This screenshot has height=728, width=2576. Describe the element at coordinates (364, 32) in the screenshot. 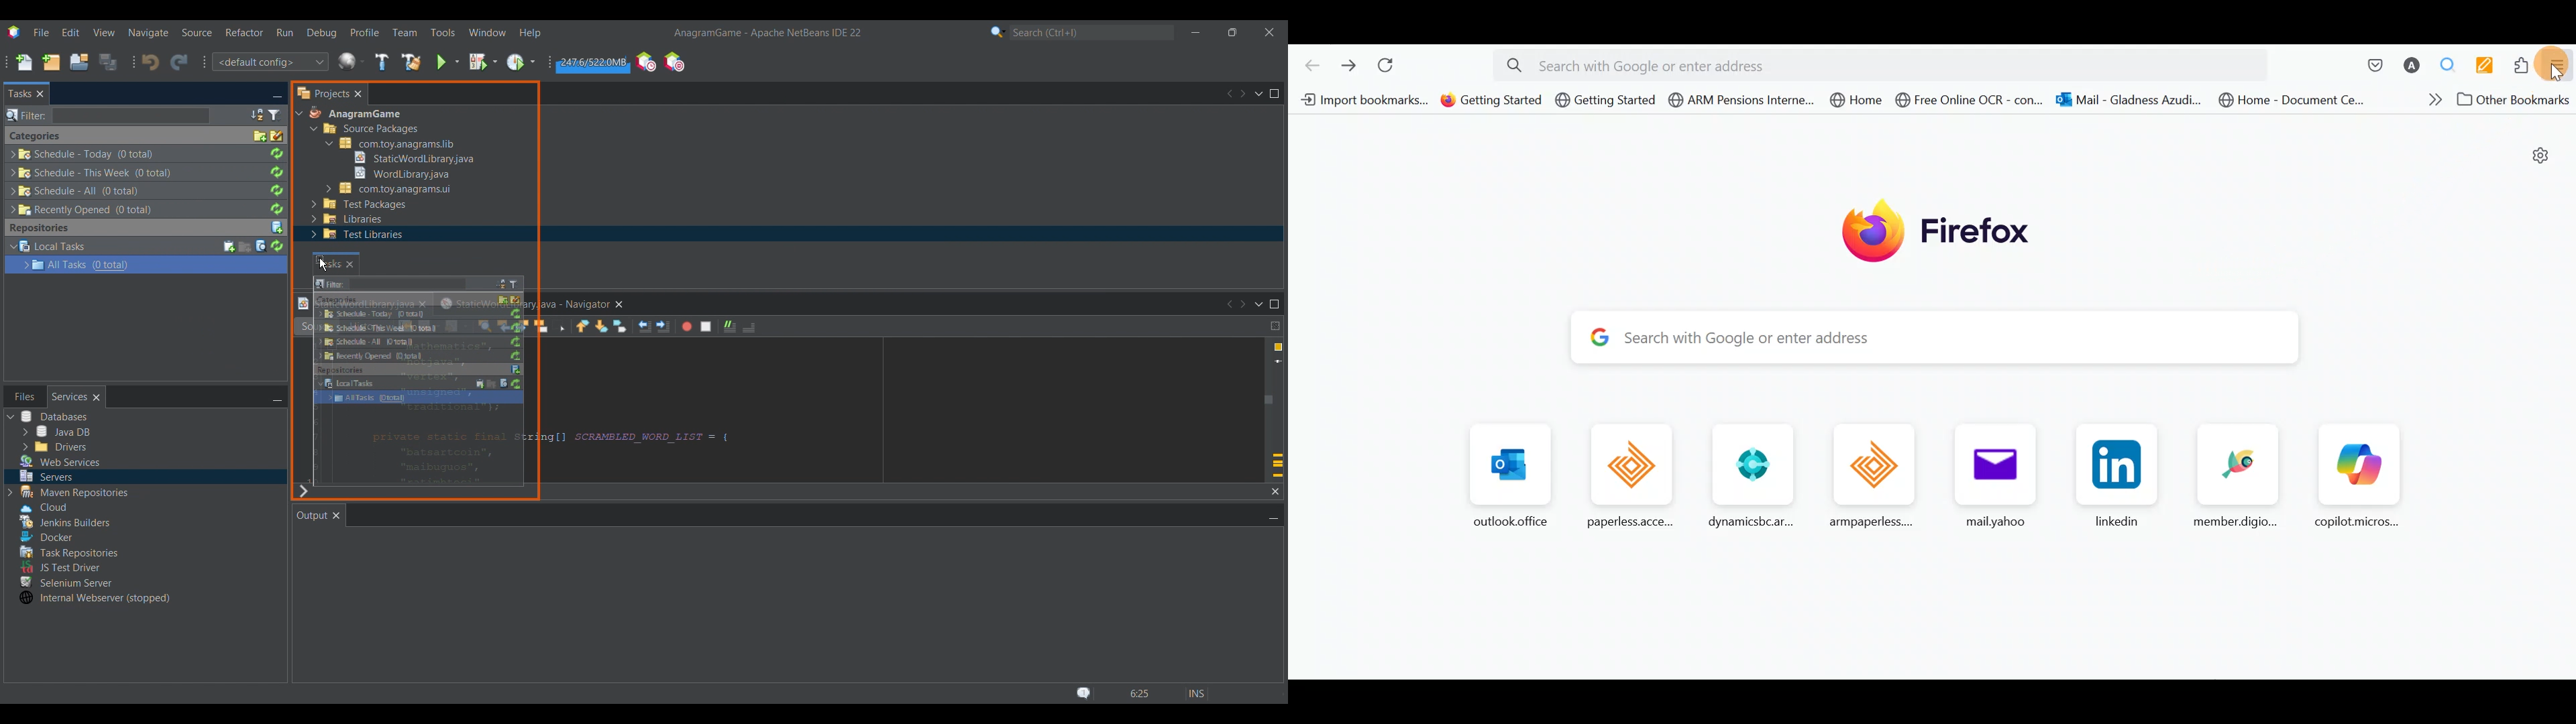

I see `Profile menu` at that location.